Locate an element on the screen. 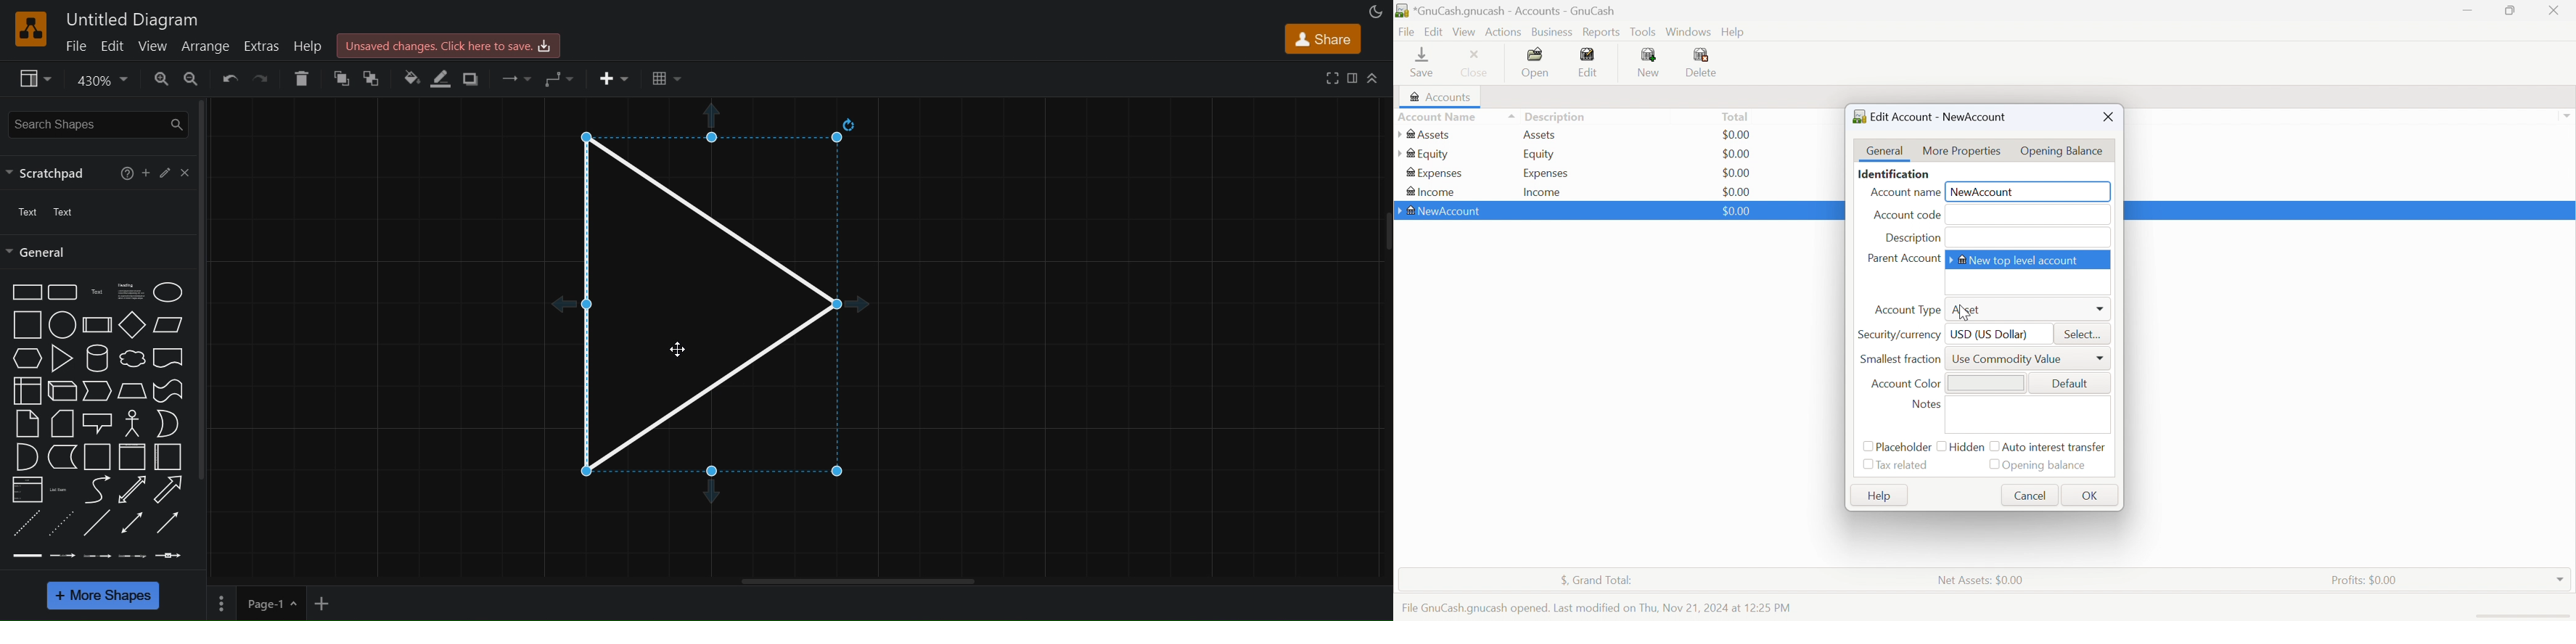 The width and height of the screenshot is (2576, 644). Actions is located at coordinates (1504, 32).